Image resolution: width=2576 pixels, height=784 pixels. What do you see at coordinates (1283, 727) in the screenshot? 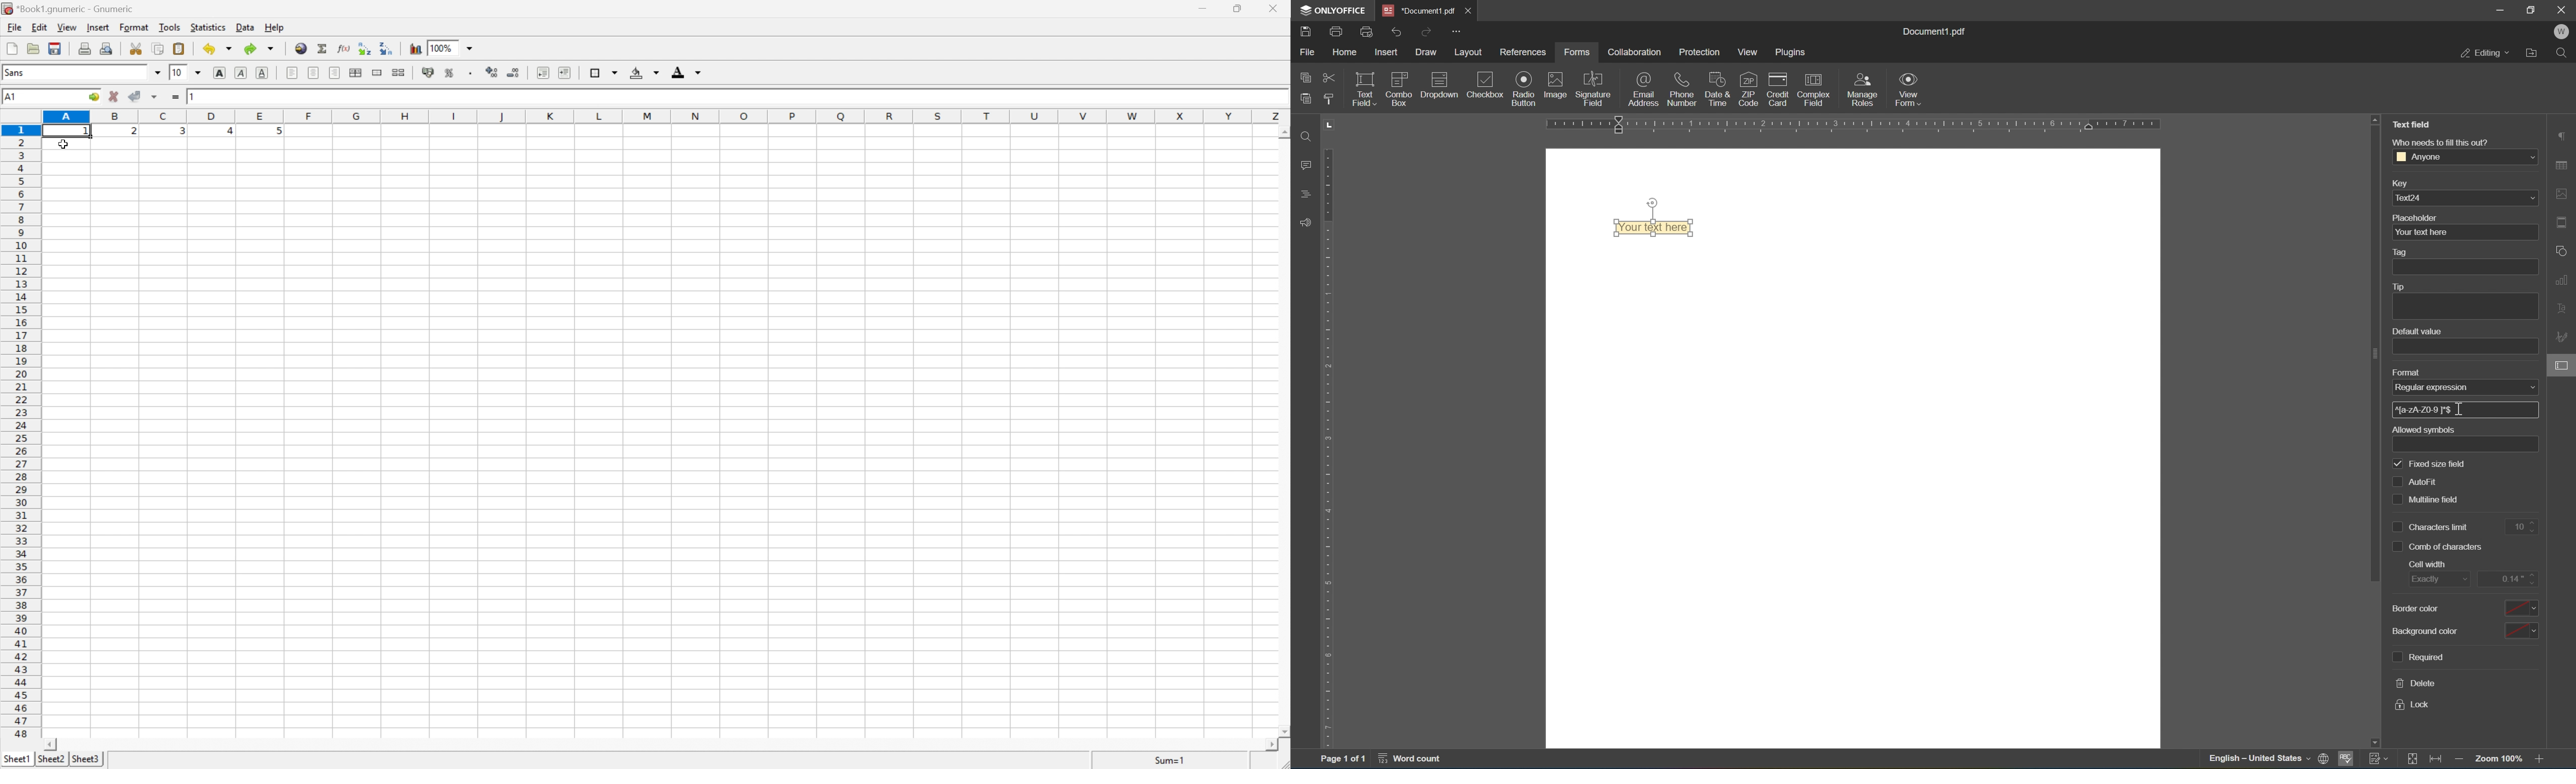
I see `scroll down` at bounding box center [1283, 727].